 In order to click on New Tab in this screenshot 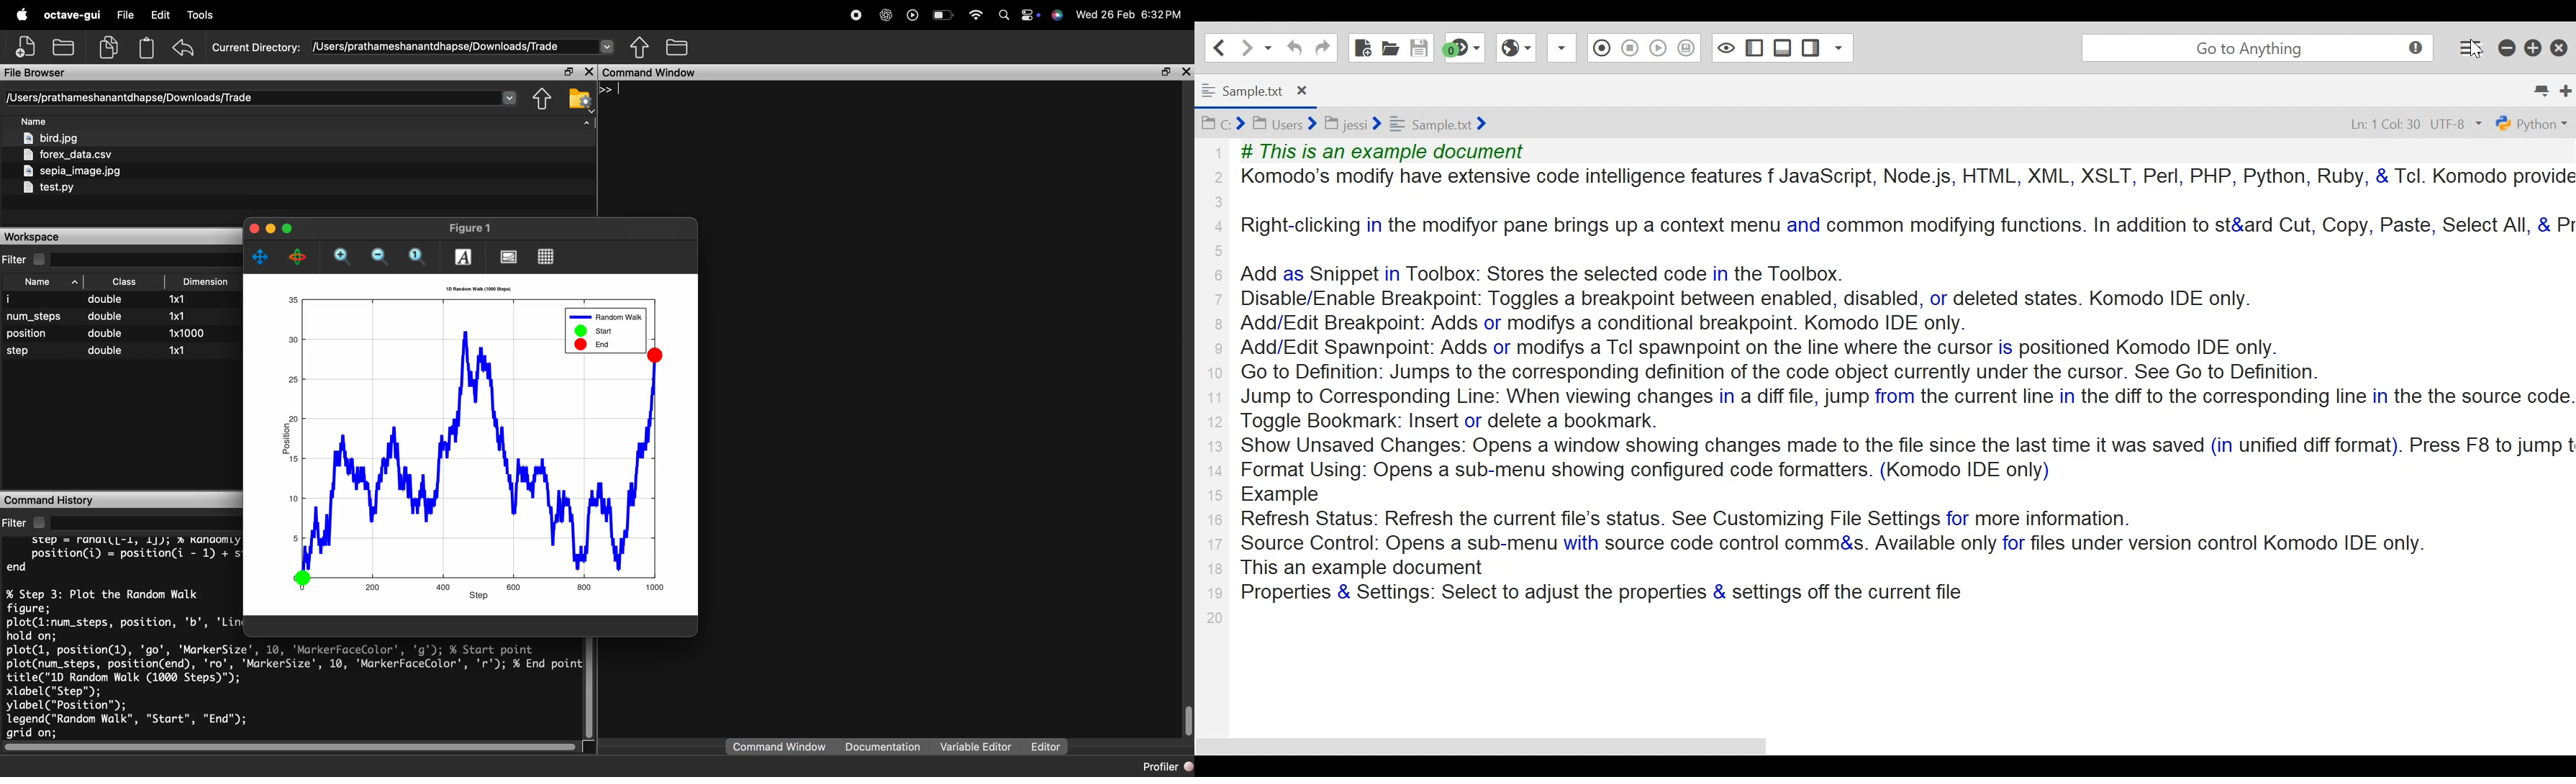, I will do `click(2561, 87)`.